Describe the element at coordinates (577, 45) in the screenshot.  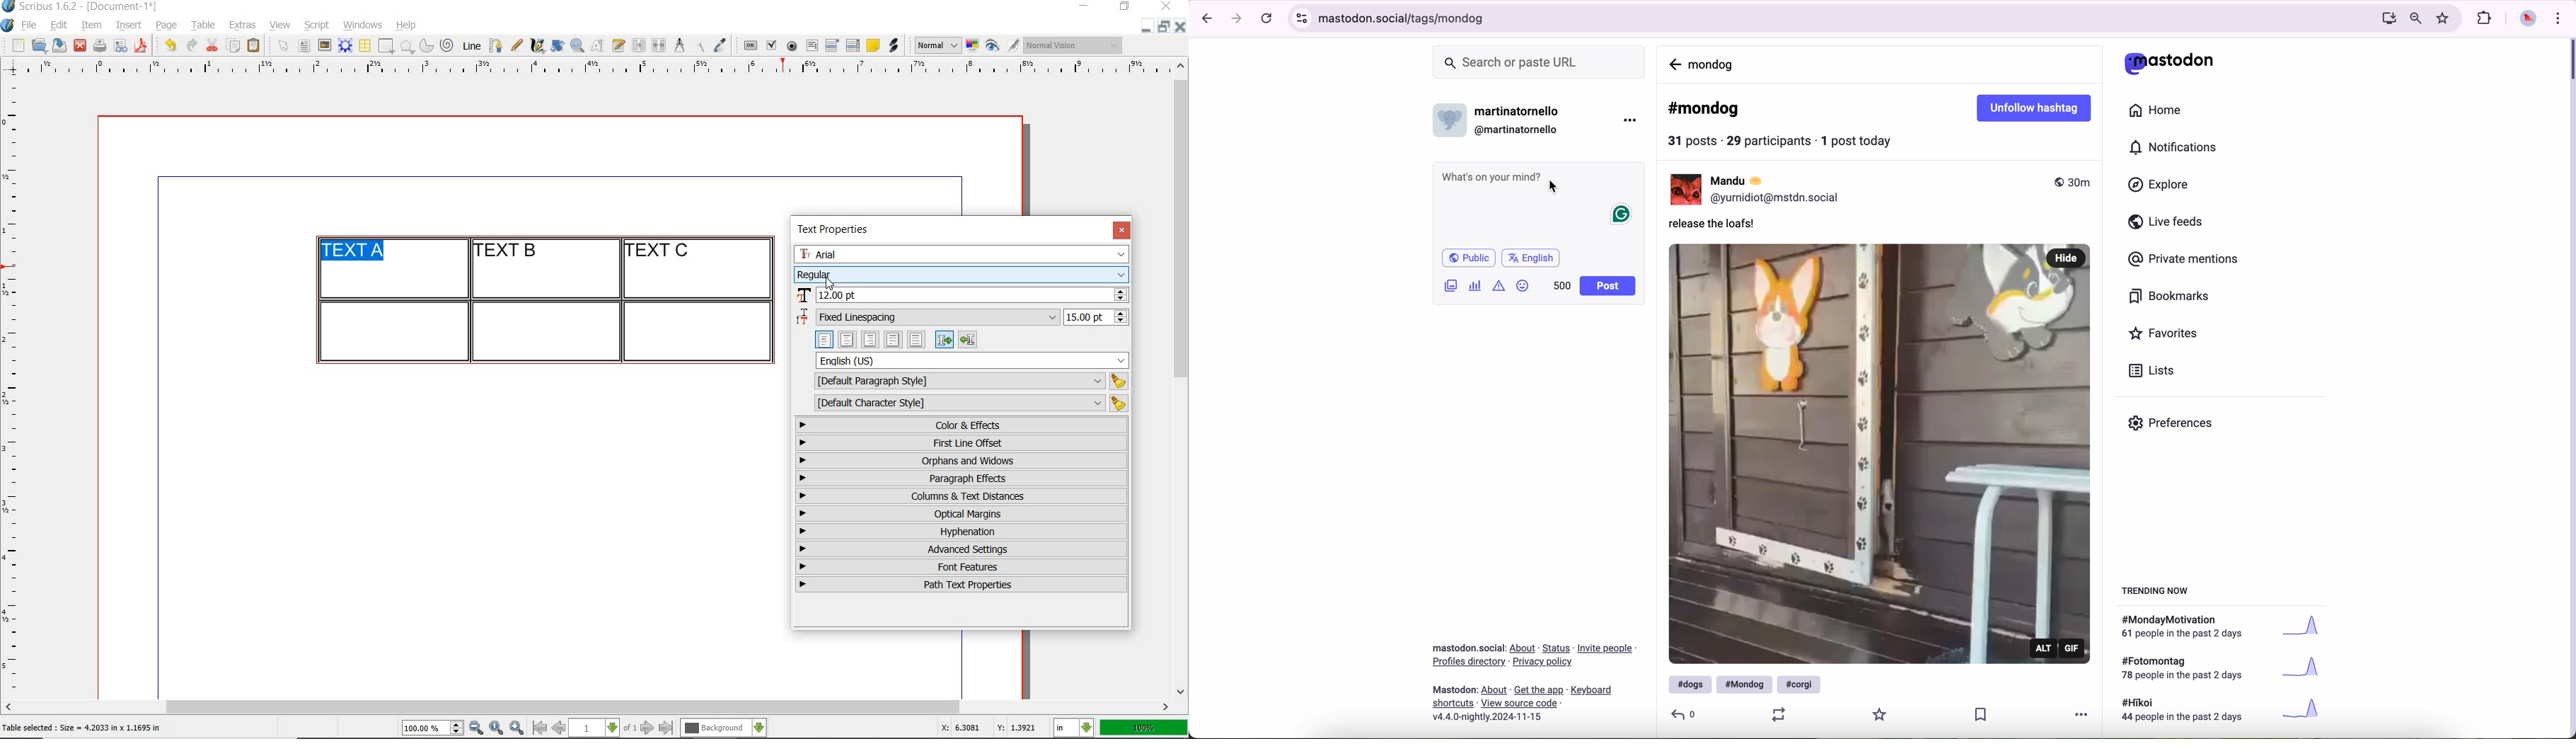
I see `zoom in or zoom out` at that location.